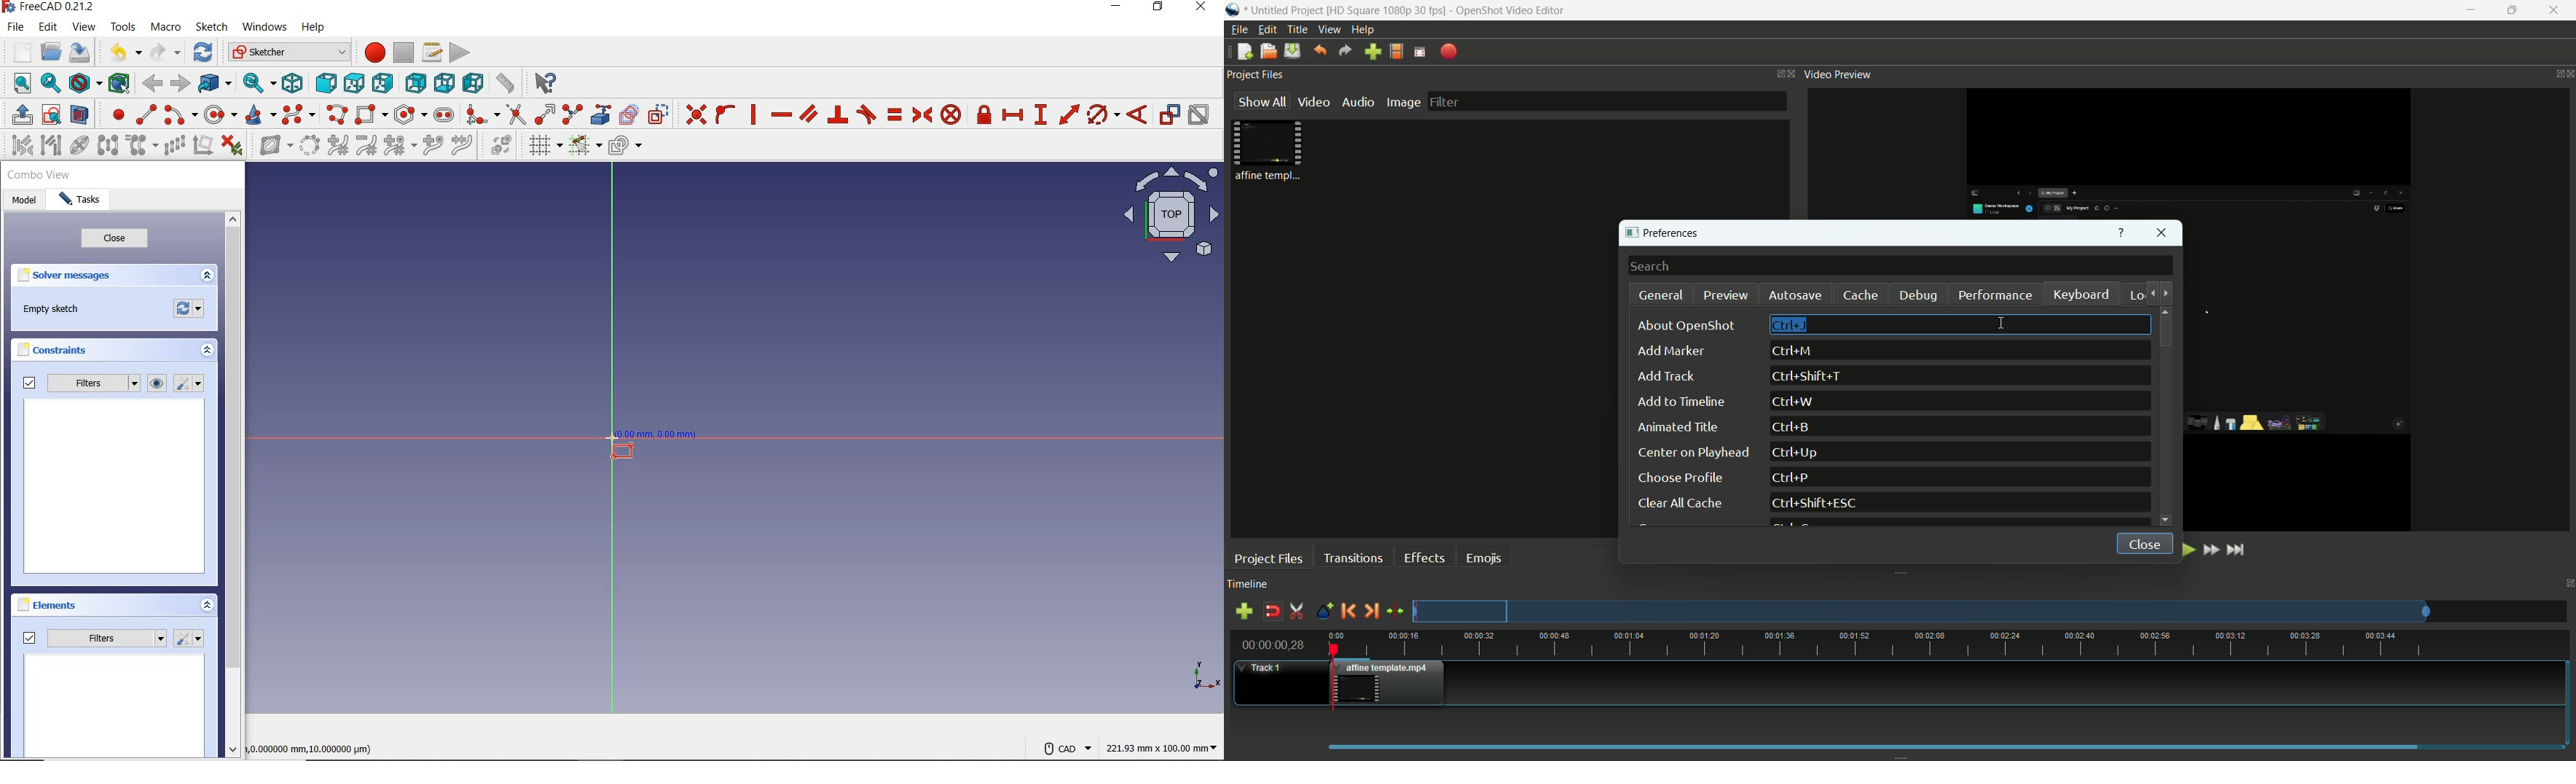  Describe the element at coordinates (1263, 668) in the screenshot. I see `track 1` at that location.